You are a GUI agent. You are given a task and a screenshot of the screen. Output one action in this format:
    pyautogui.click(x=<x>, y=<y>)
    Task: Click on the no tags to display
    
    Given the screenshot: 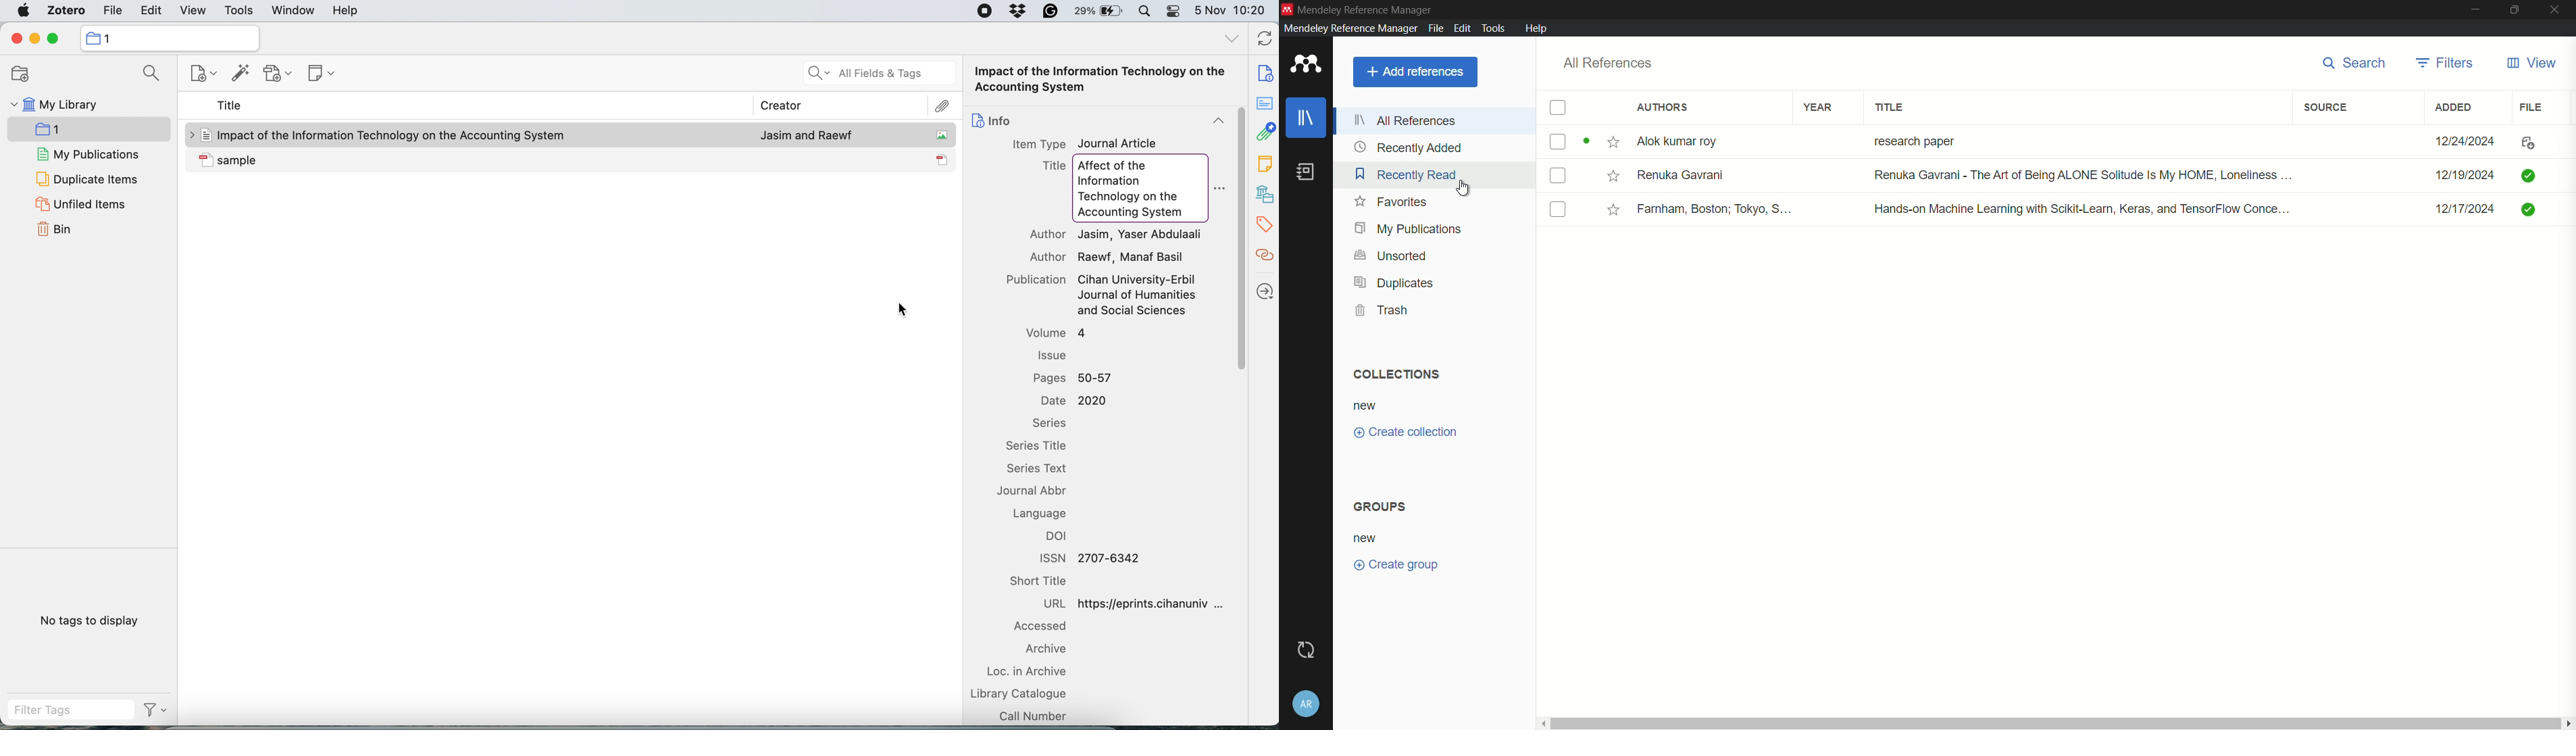 What is the action you would take?
    pyautogui.click(x=90, y=620)
    